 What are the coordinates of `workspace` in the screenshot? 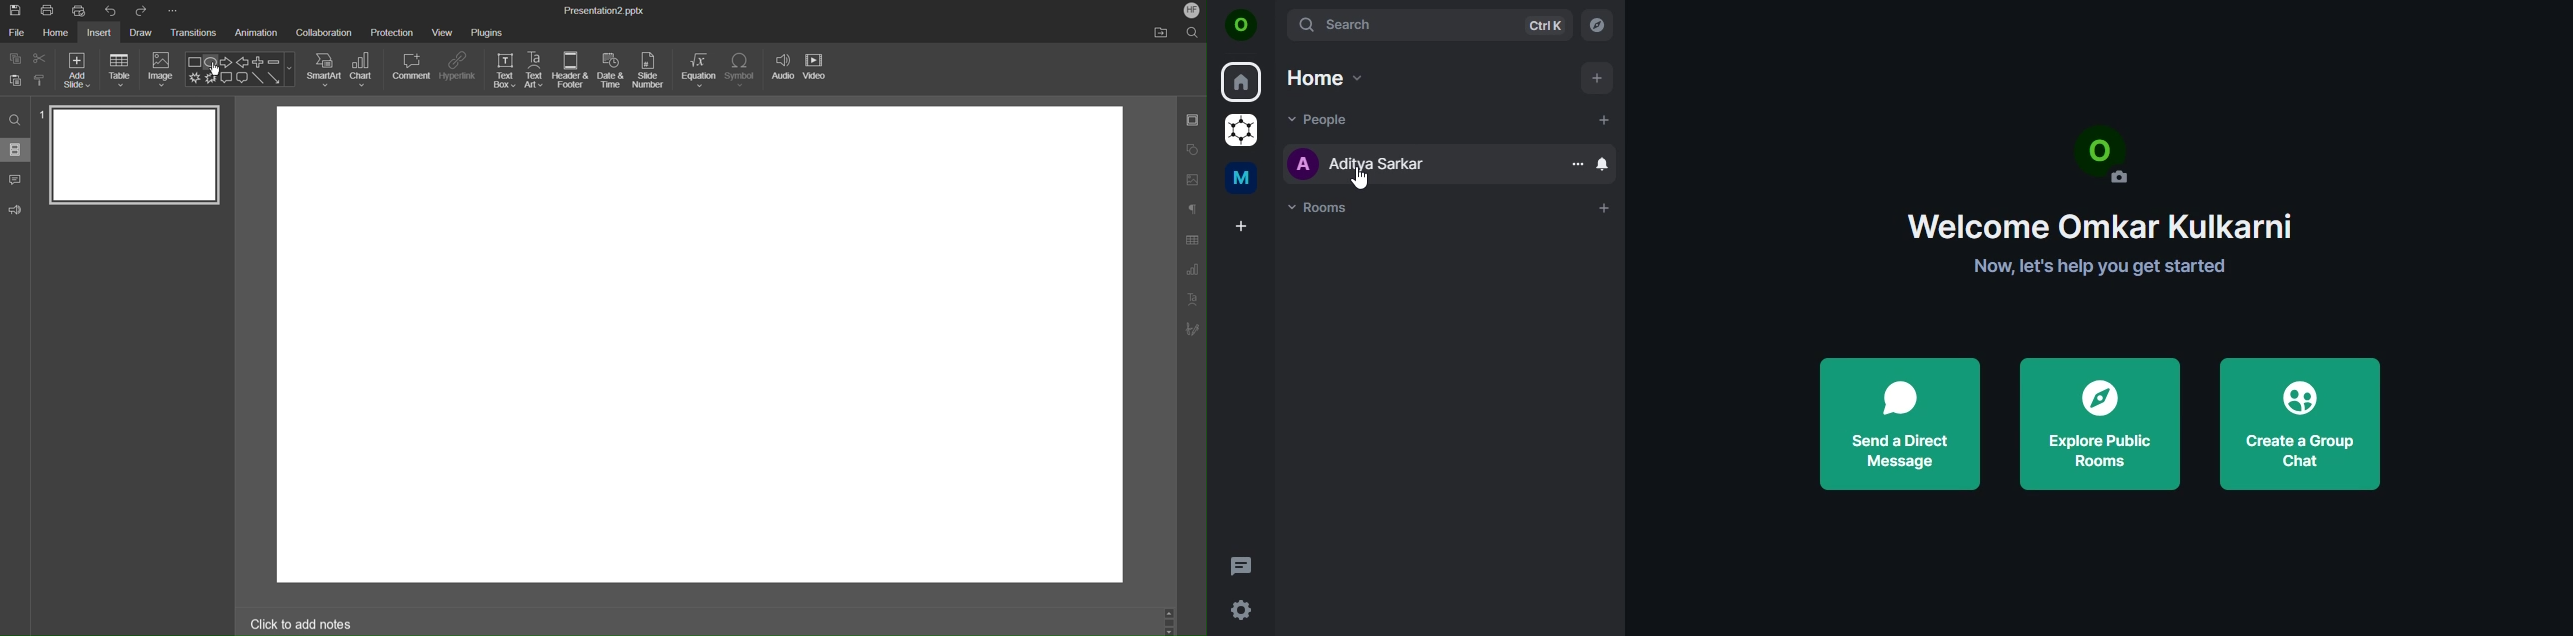 It's located at (703, 343).